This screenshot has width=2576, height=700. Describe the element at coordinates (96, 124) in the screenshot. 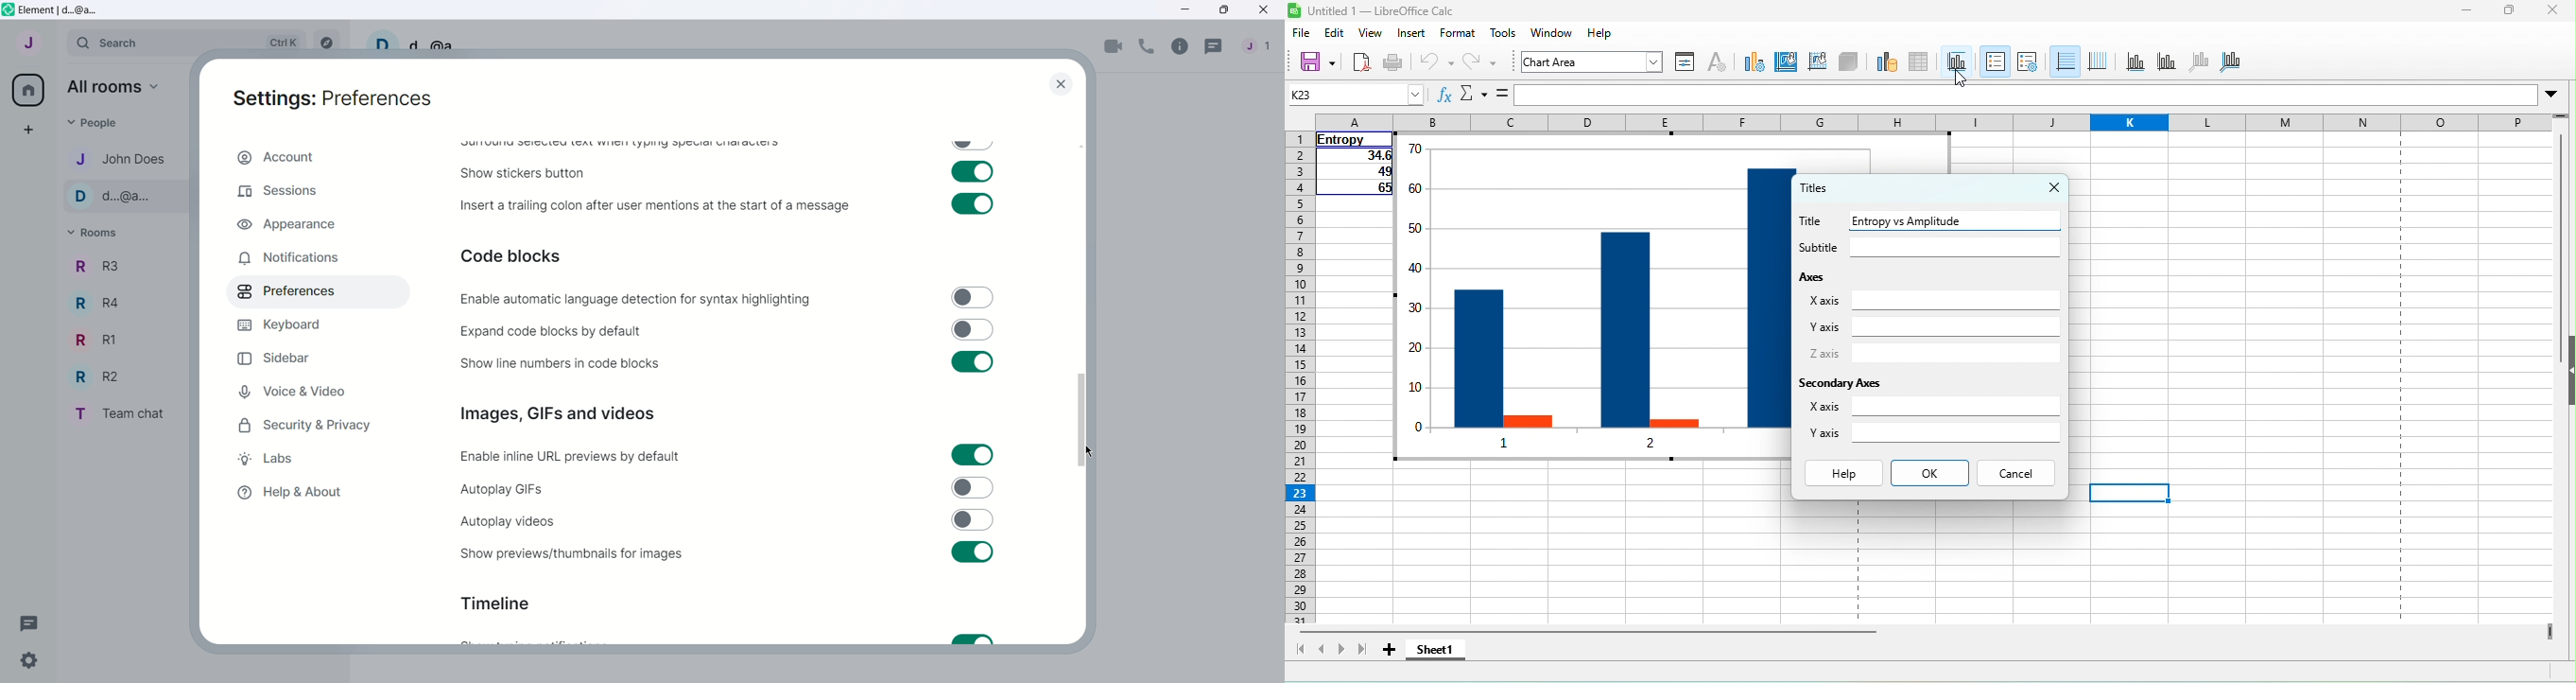

I see `People ` at that location.